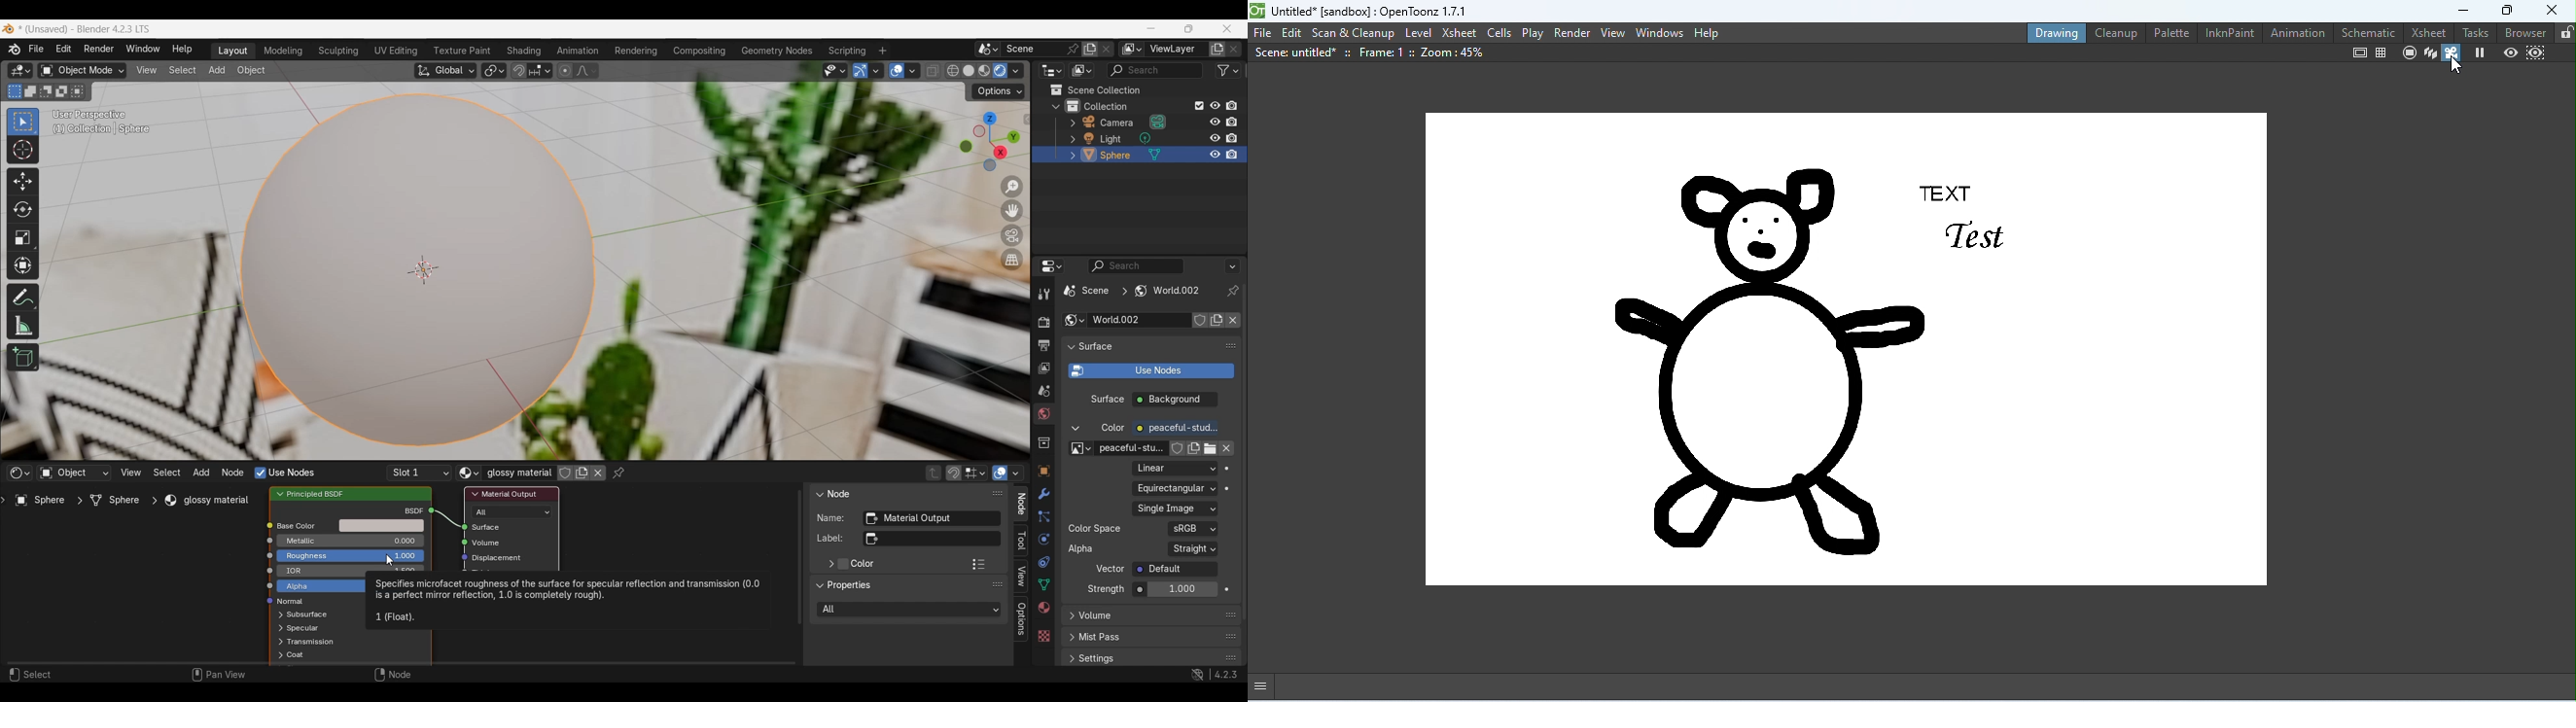  Describe the element at coordinates (23, 182) in the screenshot. I see `Move` at that location.